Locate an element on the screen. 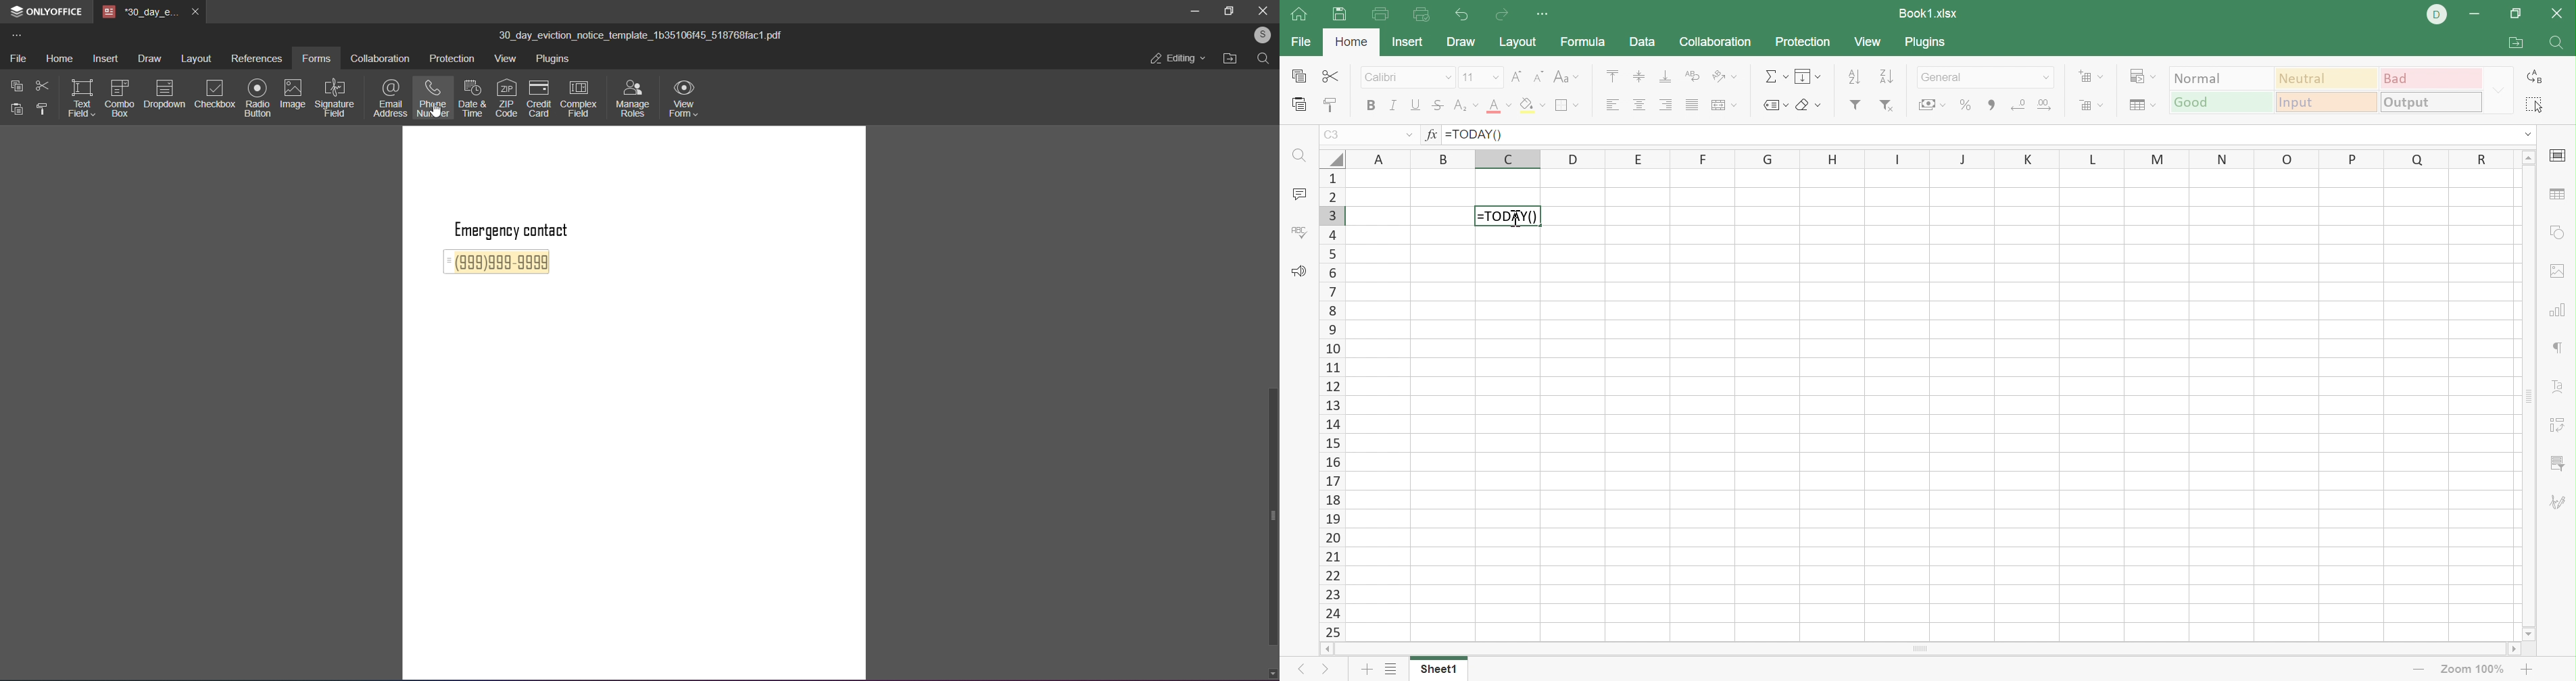 The height and width of the screenshot is (700, 2576). Format table as template is located at coordinates (2140, 107).